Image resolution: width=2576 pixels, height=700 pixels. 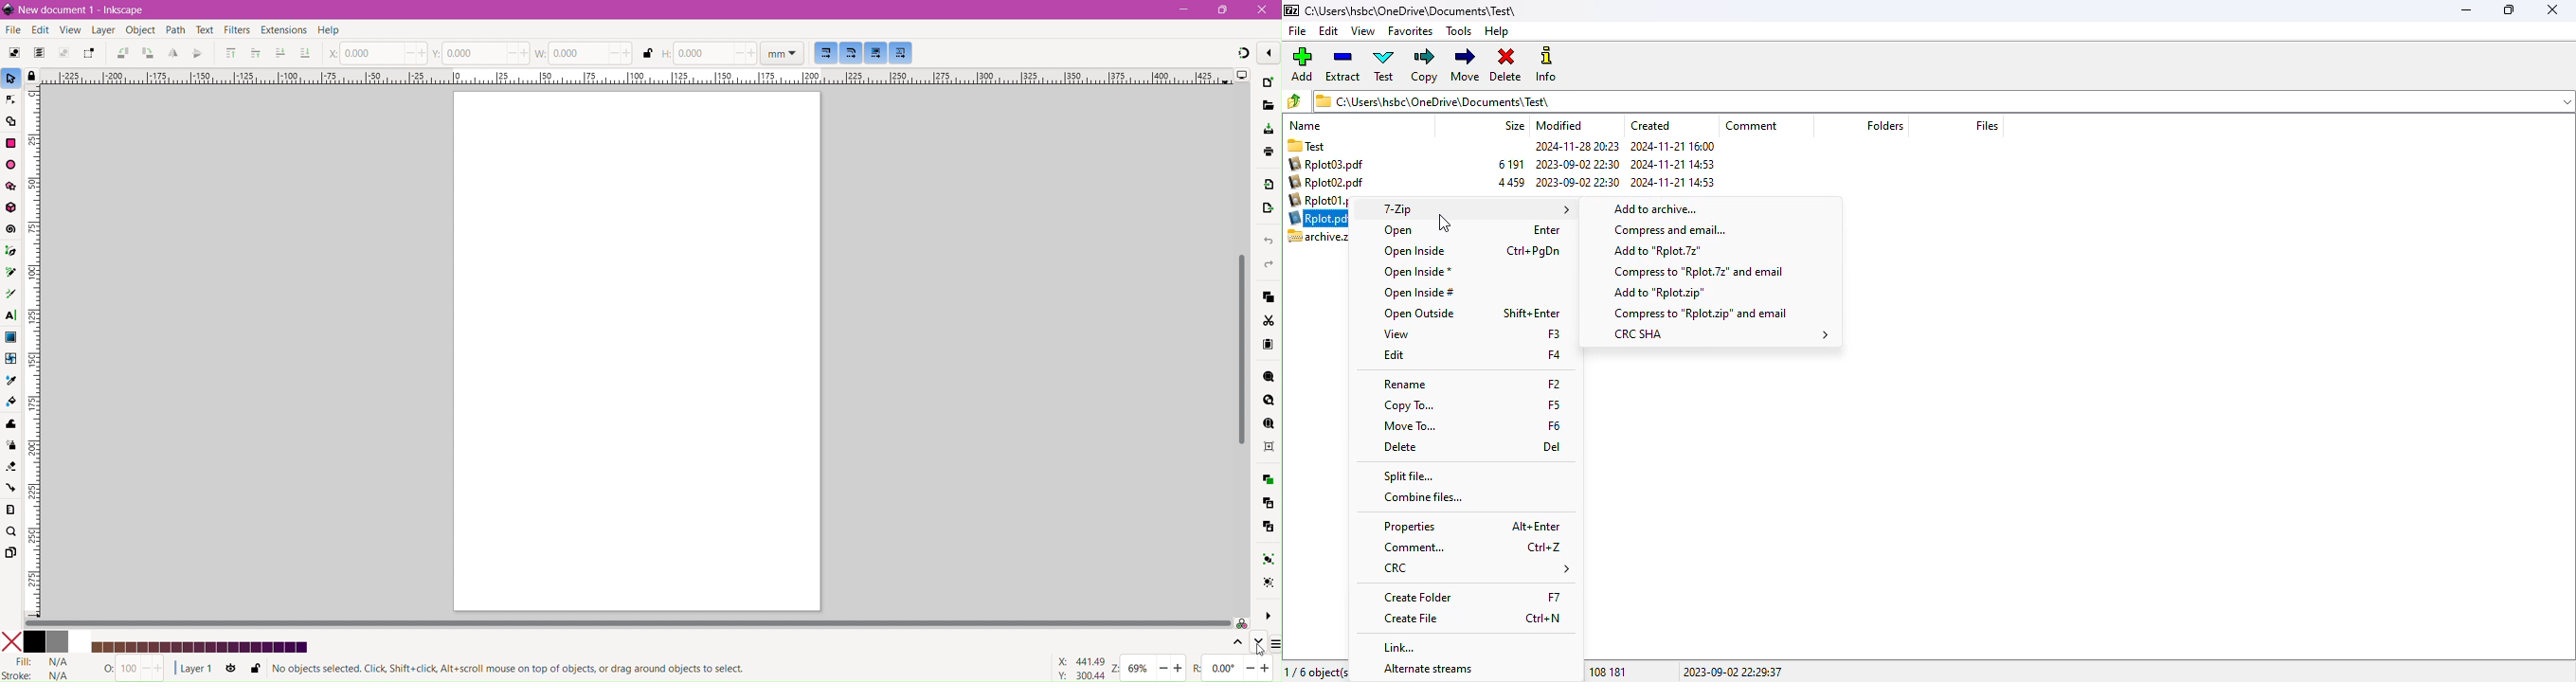 What do you see at coordinates (11, 465) in the screenshot?
I see `Eraser Tool` at bounding box center [11, 465].